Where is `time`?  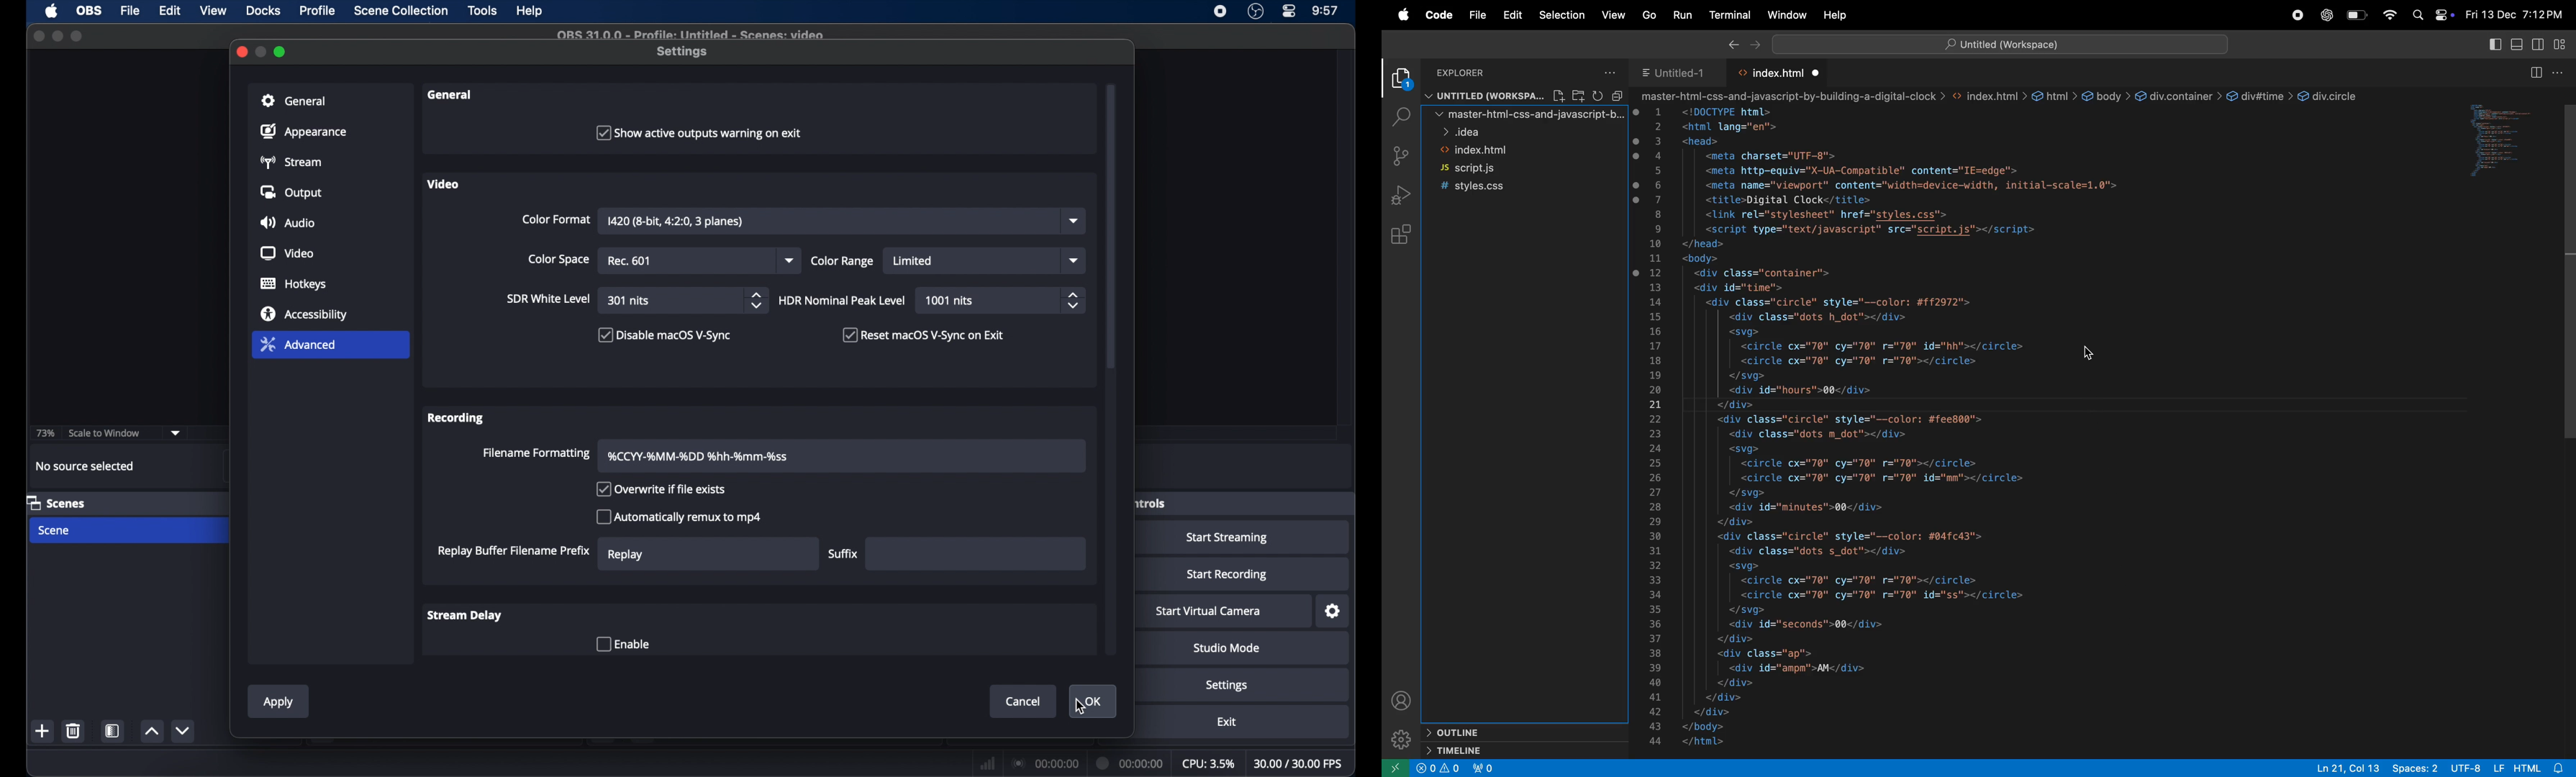 time is located at coordinates (1326, 11).